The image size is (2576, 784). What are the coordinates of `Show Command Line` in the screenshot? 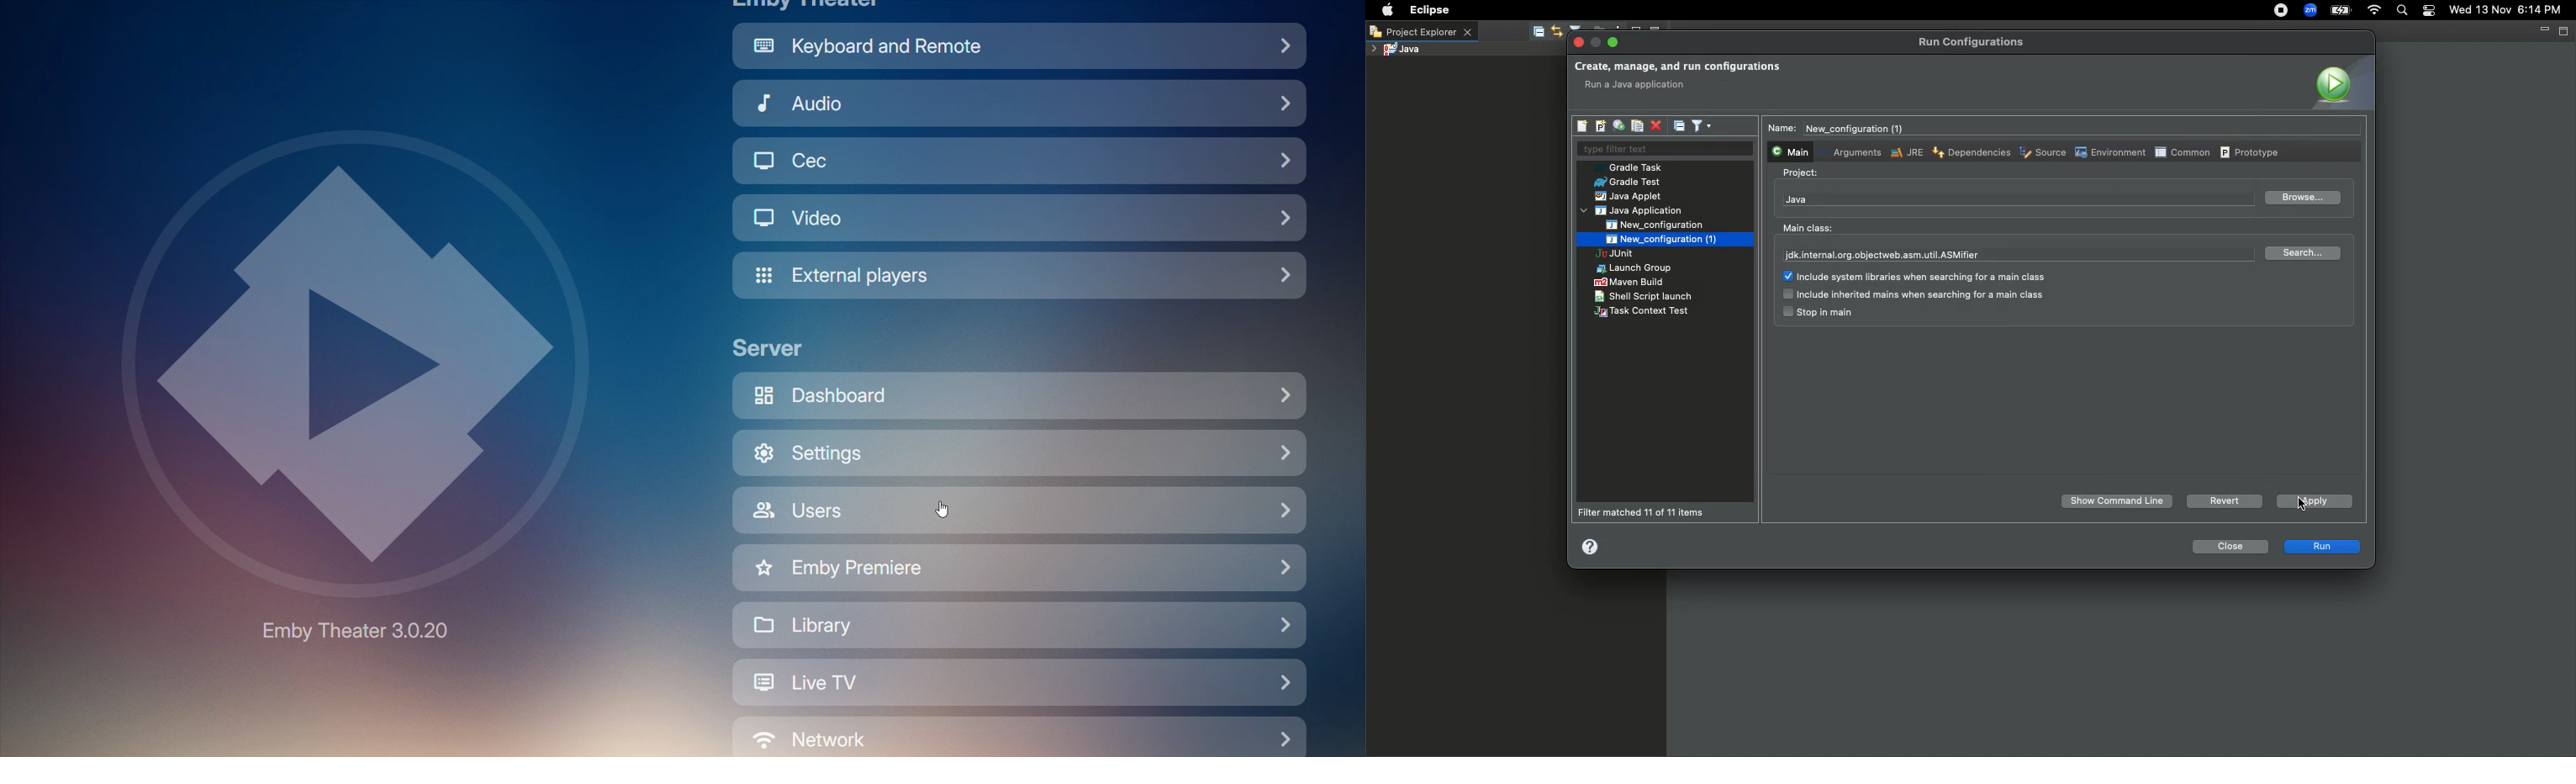 It's located at (2119, 501).